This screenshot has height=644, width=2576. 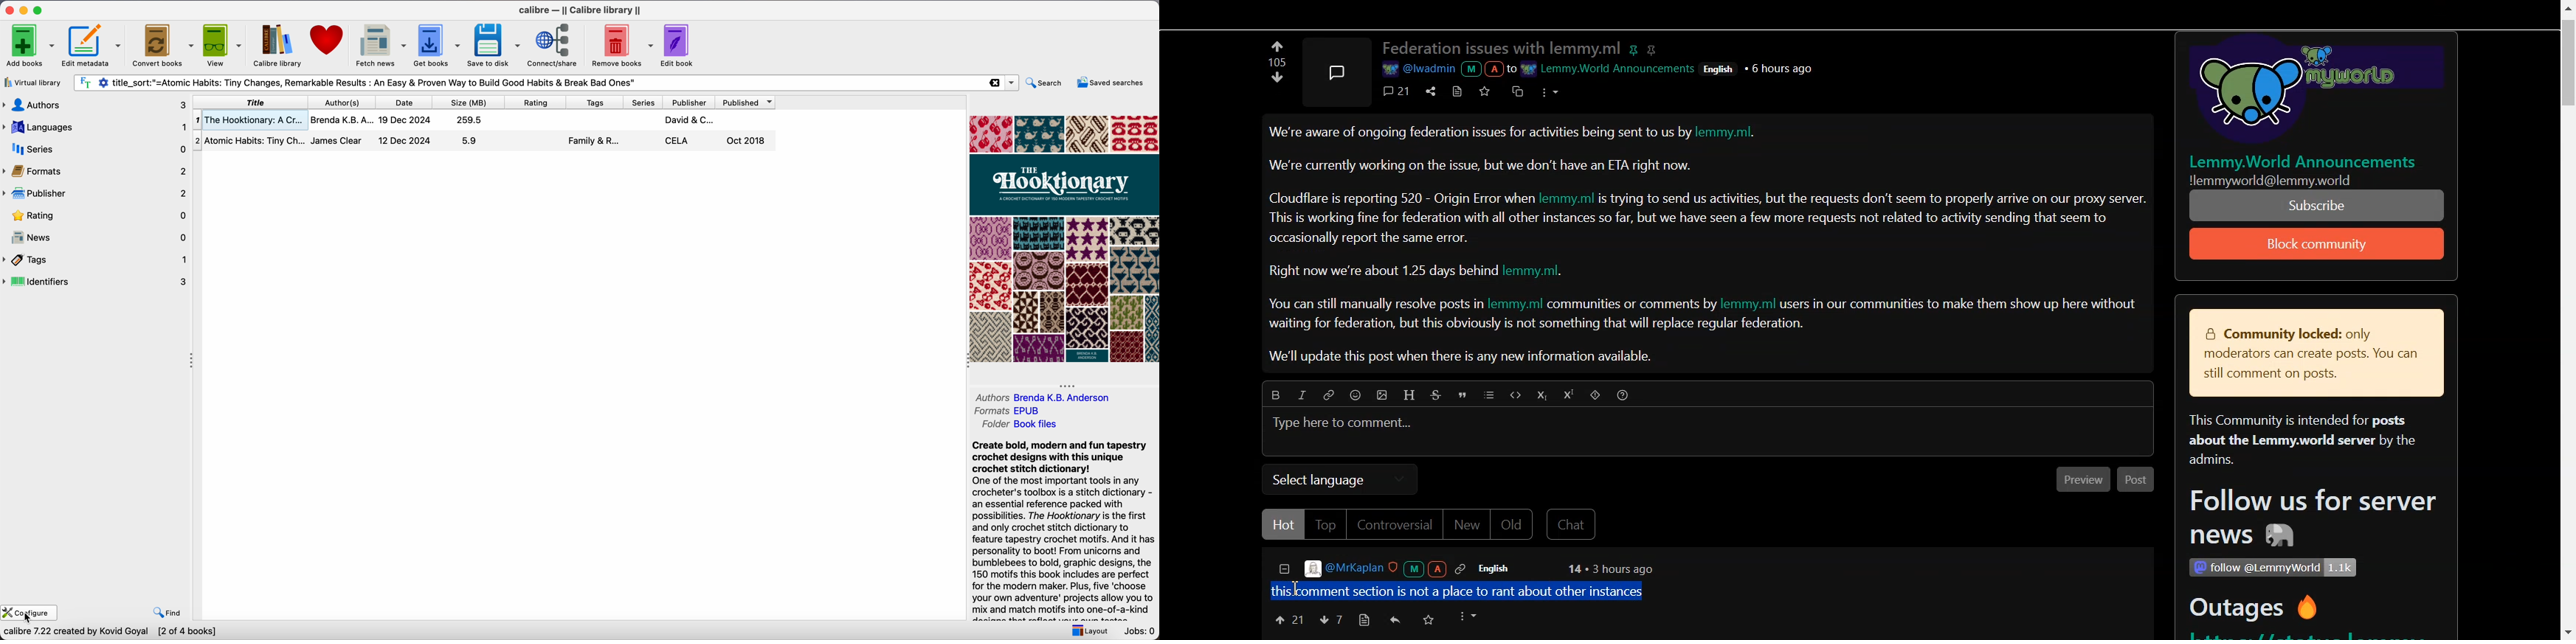 What do you see at coordinates (29, 46) in the screenshot?
I see `add books` at bounding box center [29, 46].